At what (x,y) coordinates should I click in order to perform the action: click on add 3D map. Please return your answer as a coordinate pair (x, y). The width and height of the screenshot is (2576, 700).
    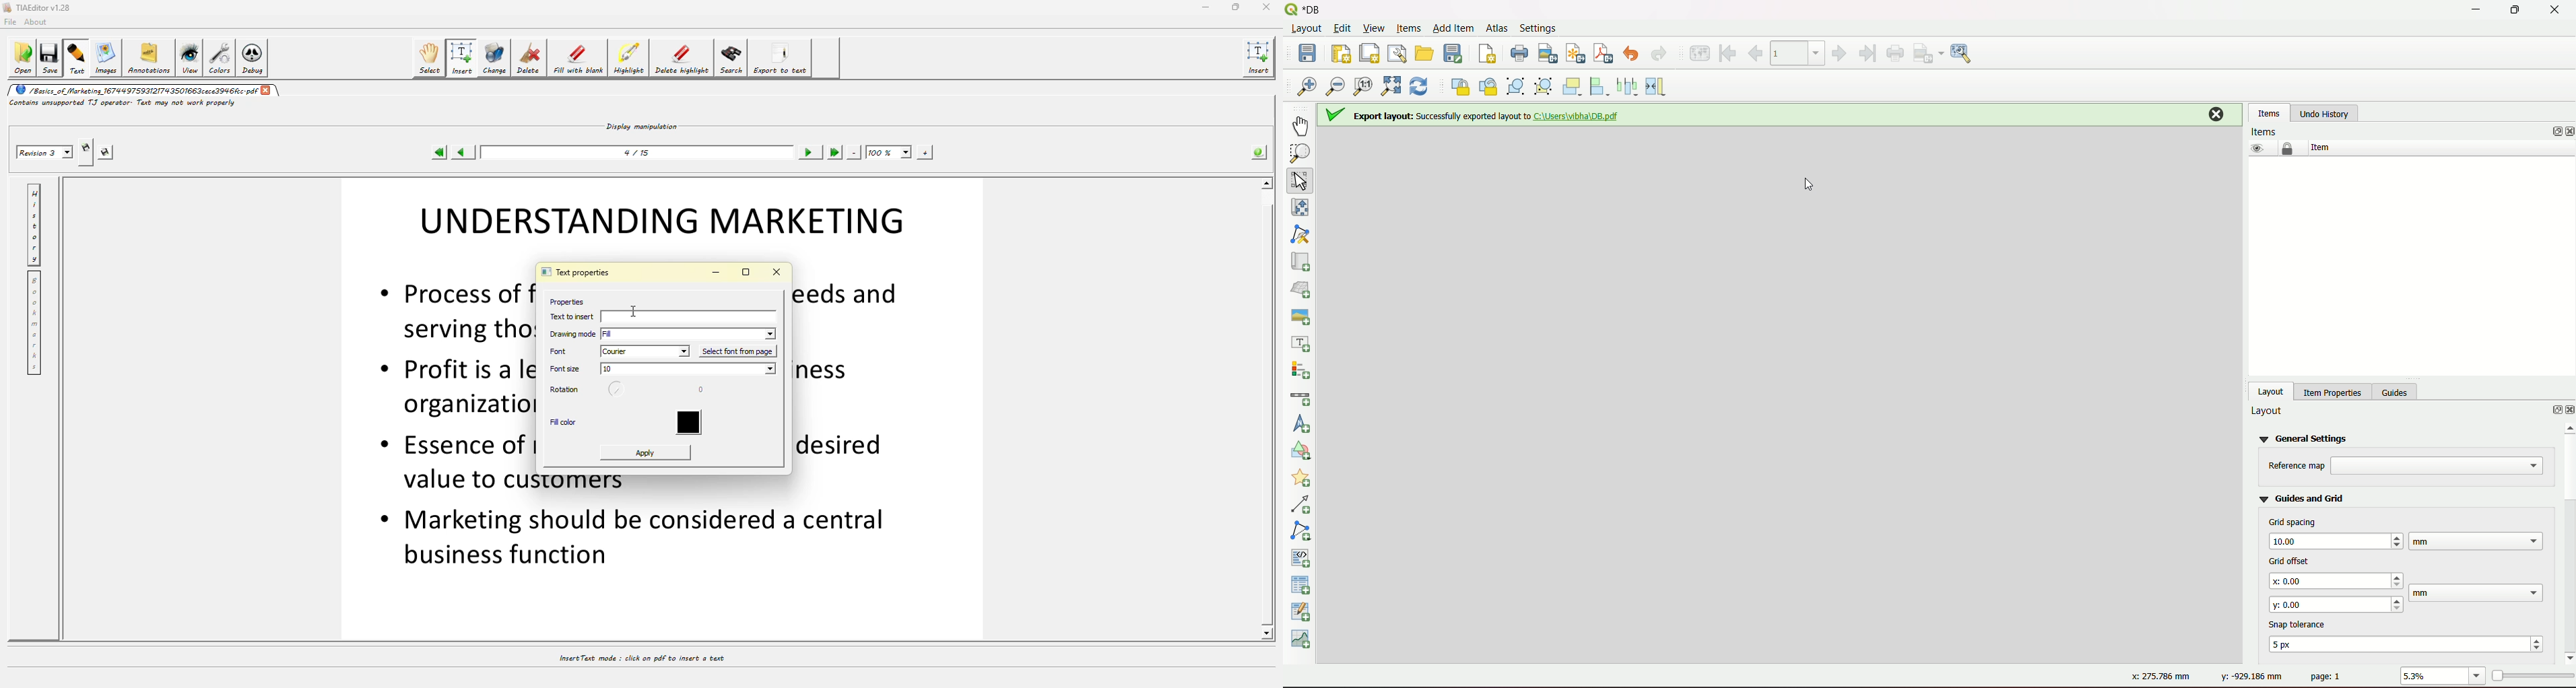
    Looking at the image, I should click on (1302, 288).